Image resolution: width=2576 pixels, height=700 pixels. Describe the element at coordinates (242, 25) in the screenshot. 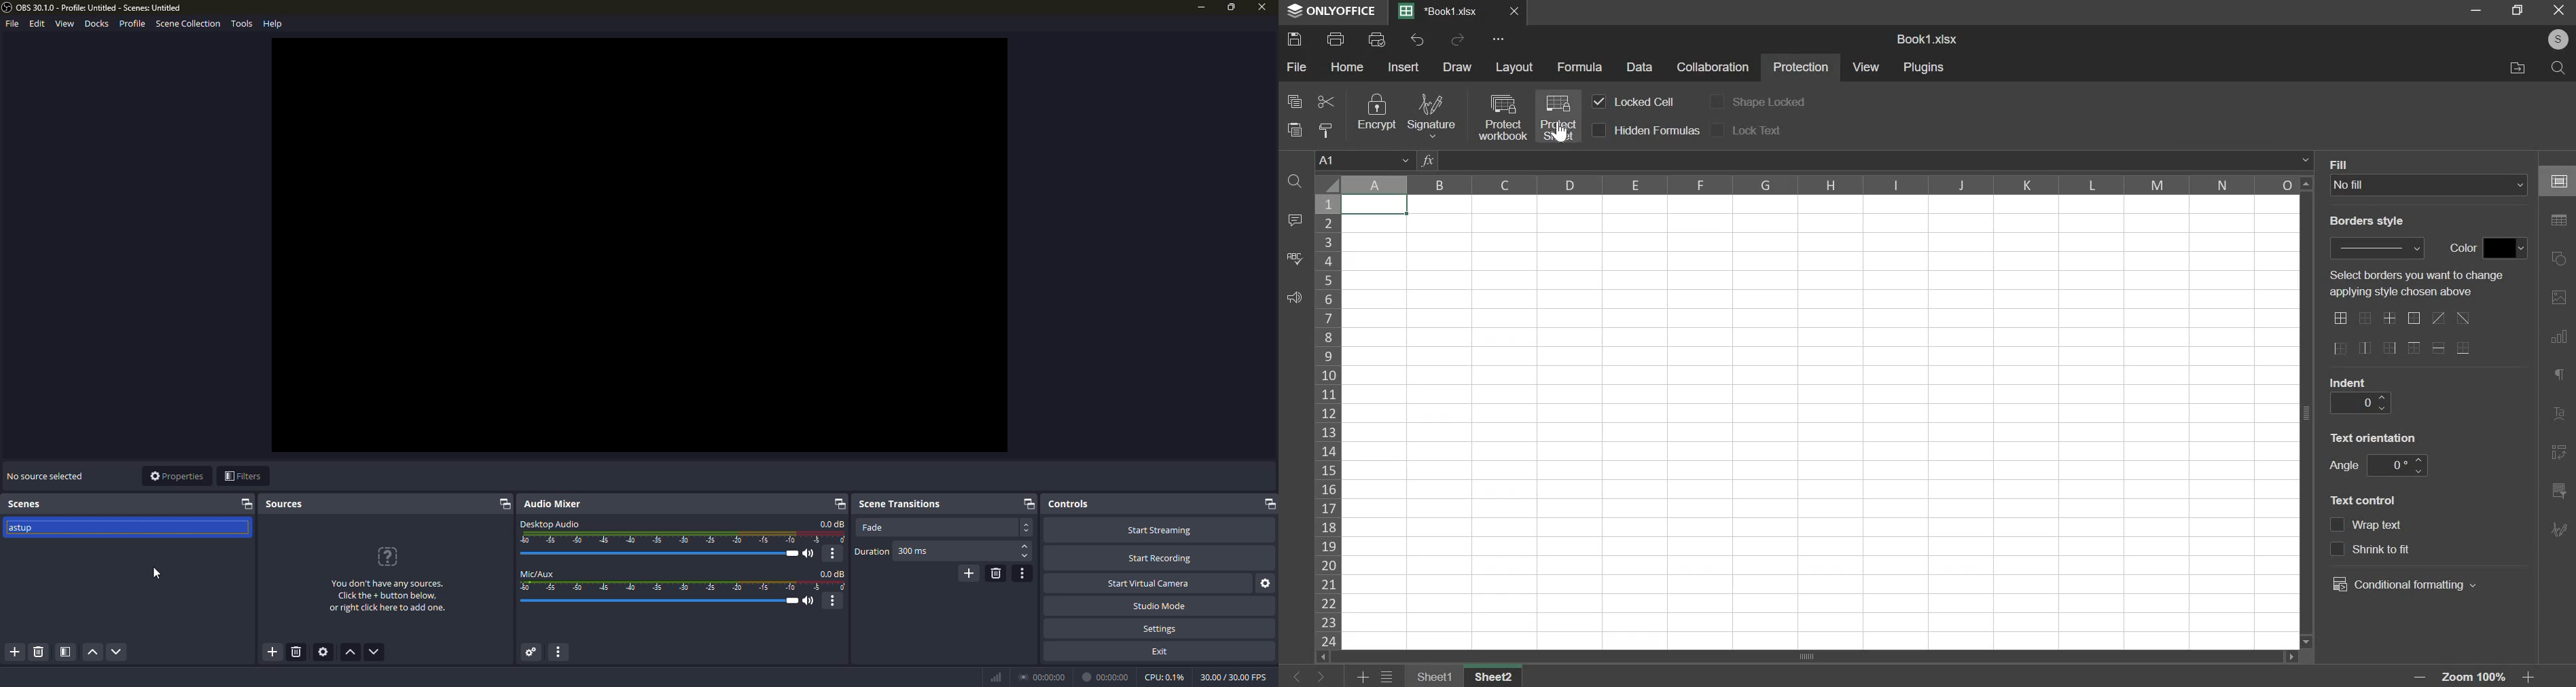

I see `tools` at that location.